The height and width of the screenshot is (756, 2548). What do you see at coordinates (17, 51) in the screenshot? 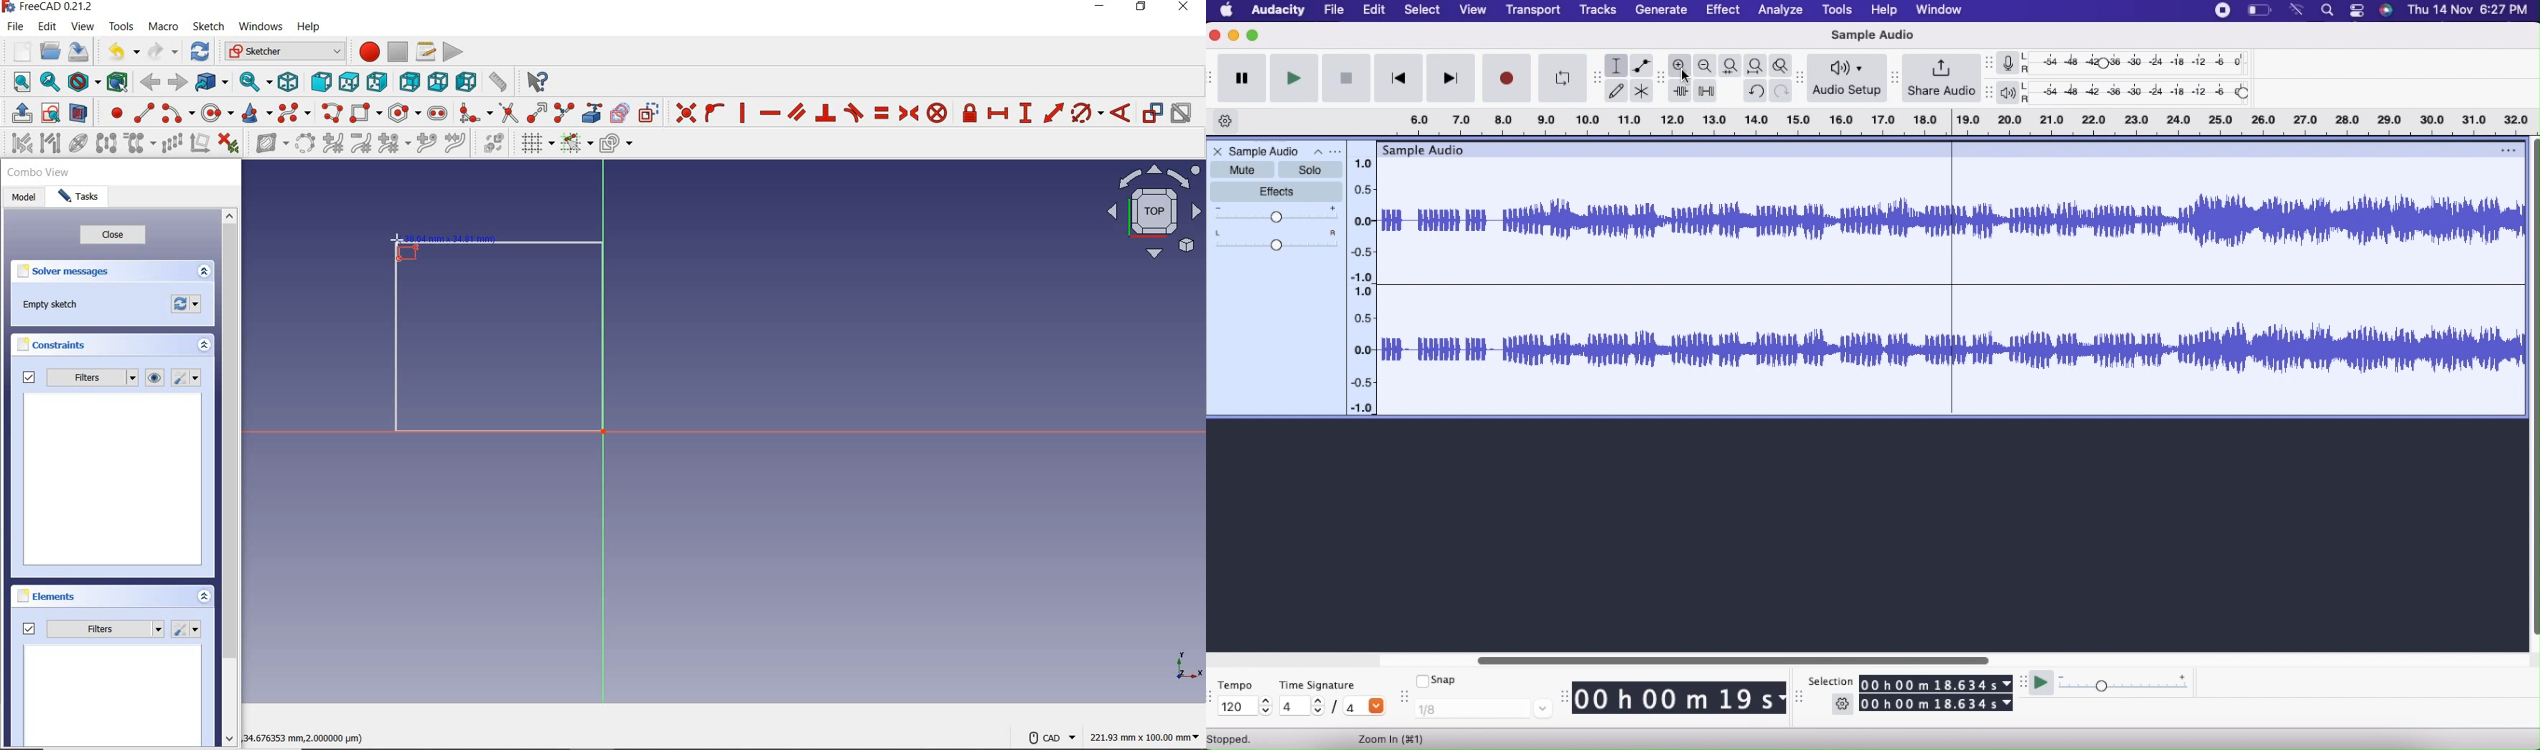
I see `new` at bounding box center [17, 51].